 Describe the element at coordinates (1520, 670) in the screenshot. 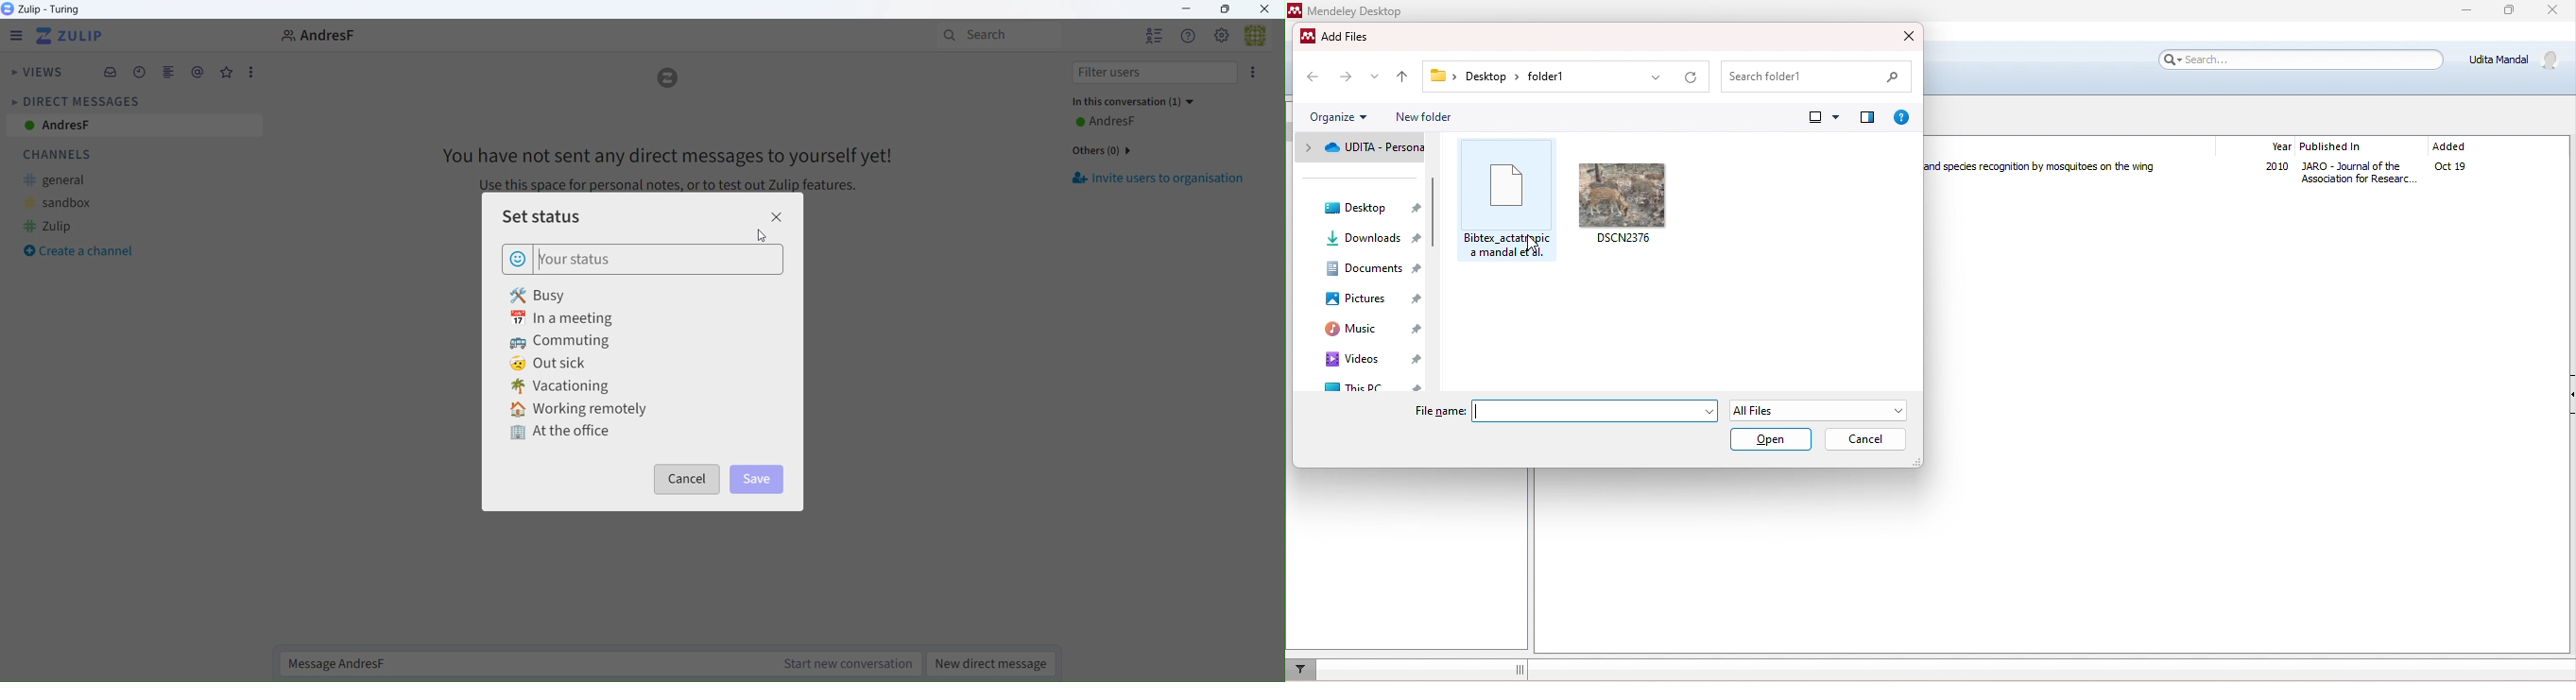

I see `dragging line` at that location.